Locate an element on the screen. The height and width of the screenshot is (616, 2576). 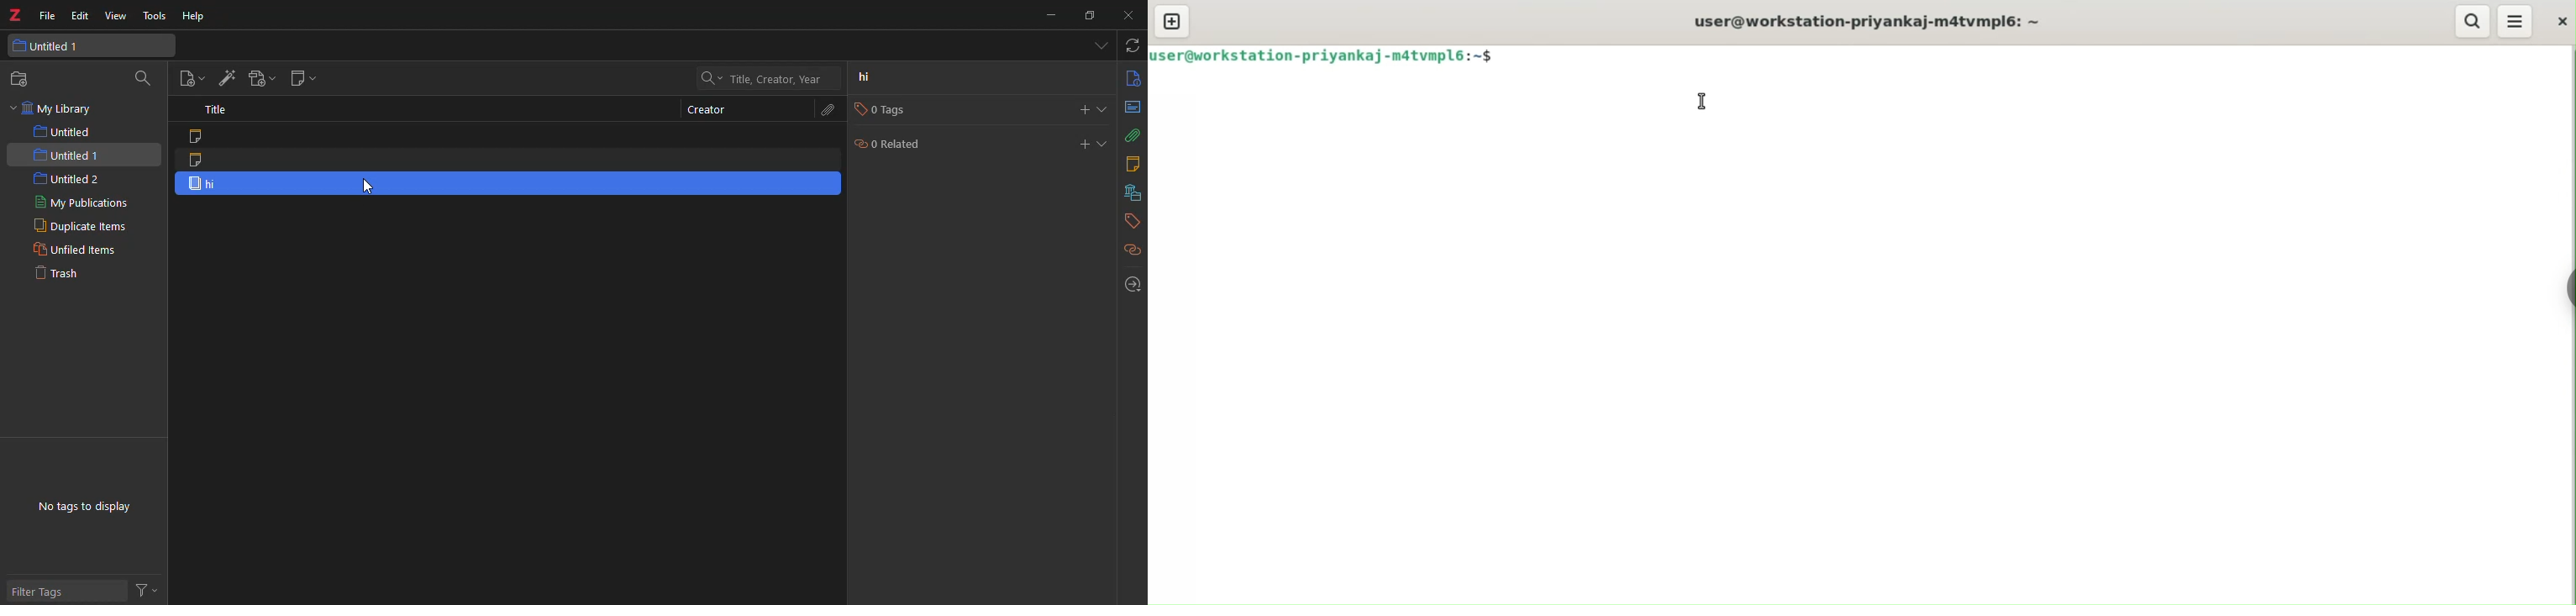
related is located at coordinates (1132, 251).